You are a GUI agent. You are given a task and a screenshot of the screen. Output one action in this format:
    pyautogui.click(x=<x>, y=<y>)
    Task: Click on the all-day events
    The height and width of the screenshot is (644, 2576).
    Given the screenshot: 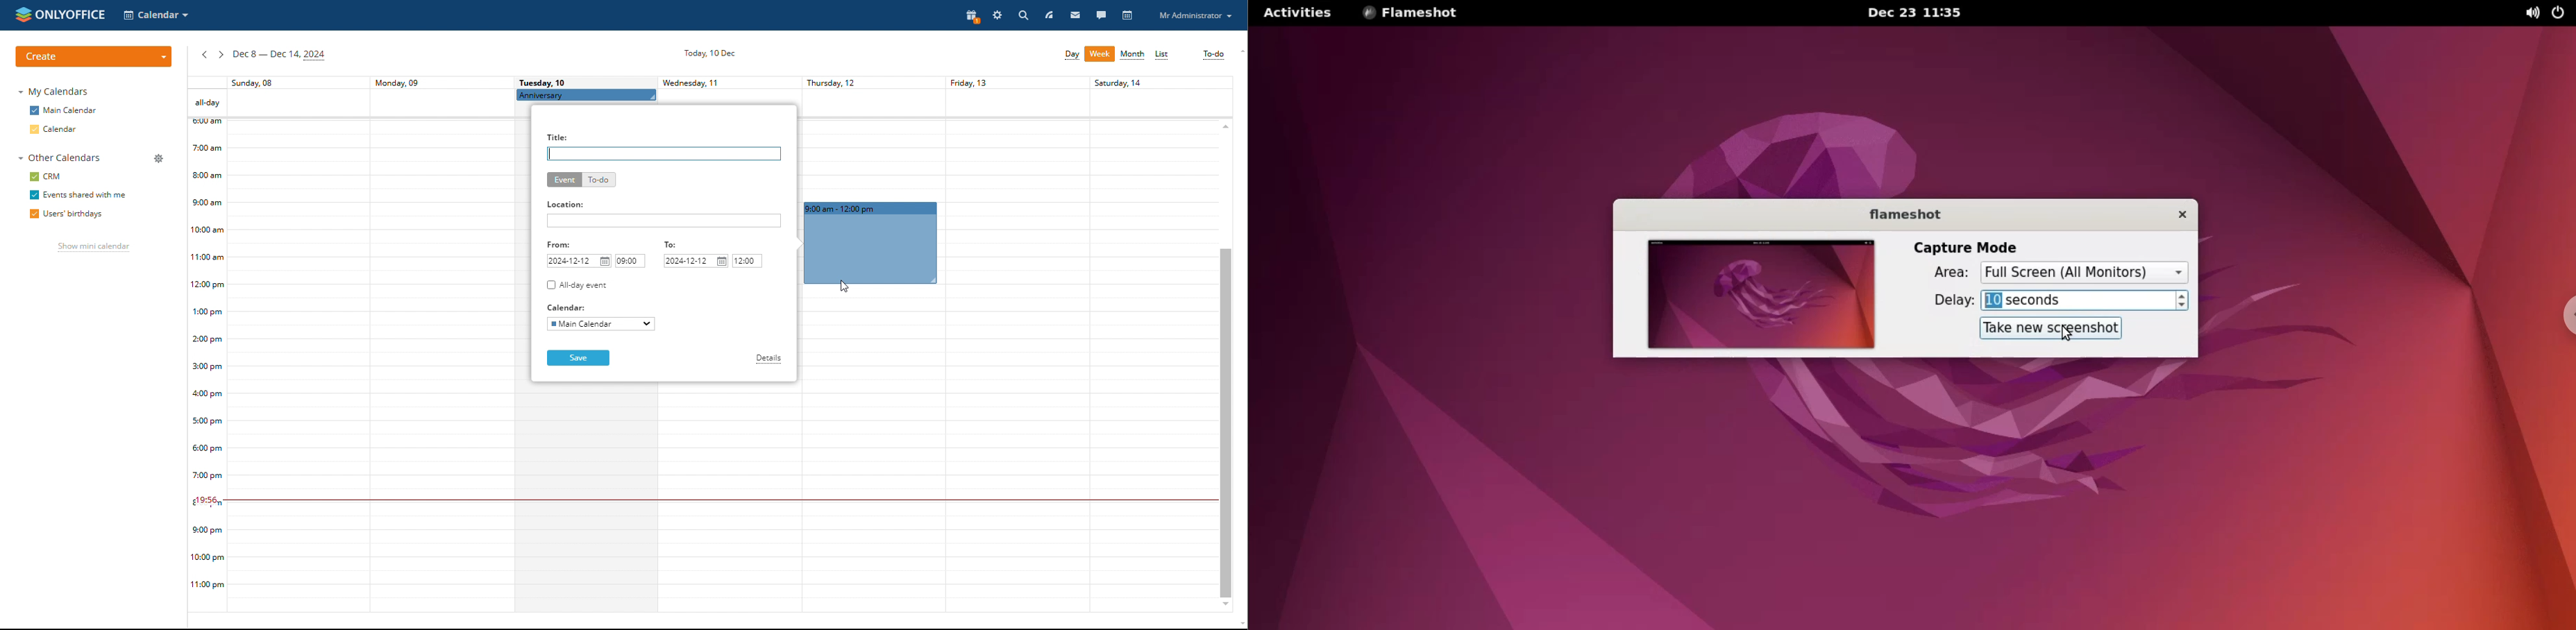 What is the action you would take?
    pyautogui.click(x=207, y=103)
    